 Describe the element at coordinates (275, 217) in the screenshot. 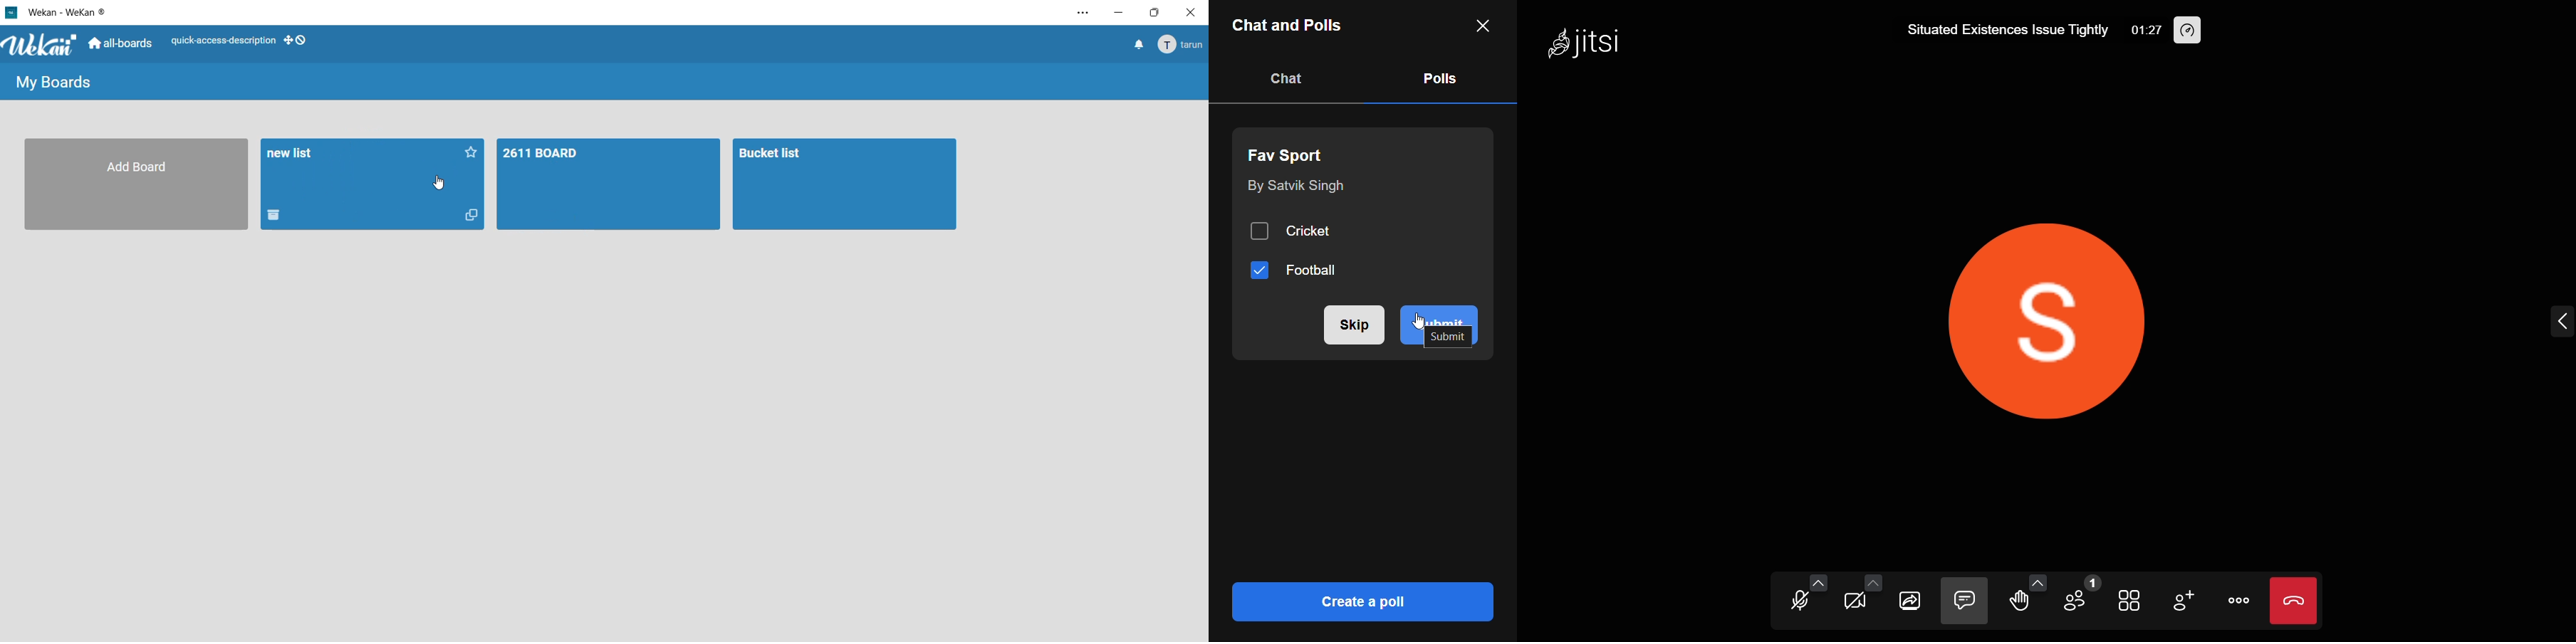

I see `delete` at that location.